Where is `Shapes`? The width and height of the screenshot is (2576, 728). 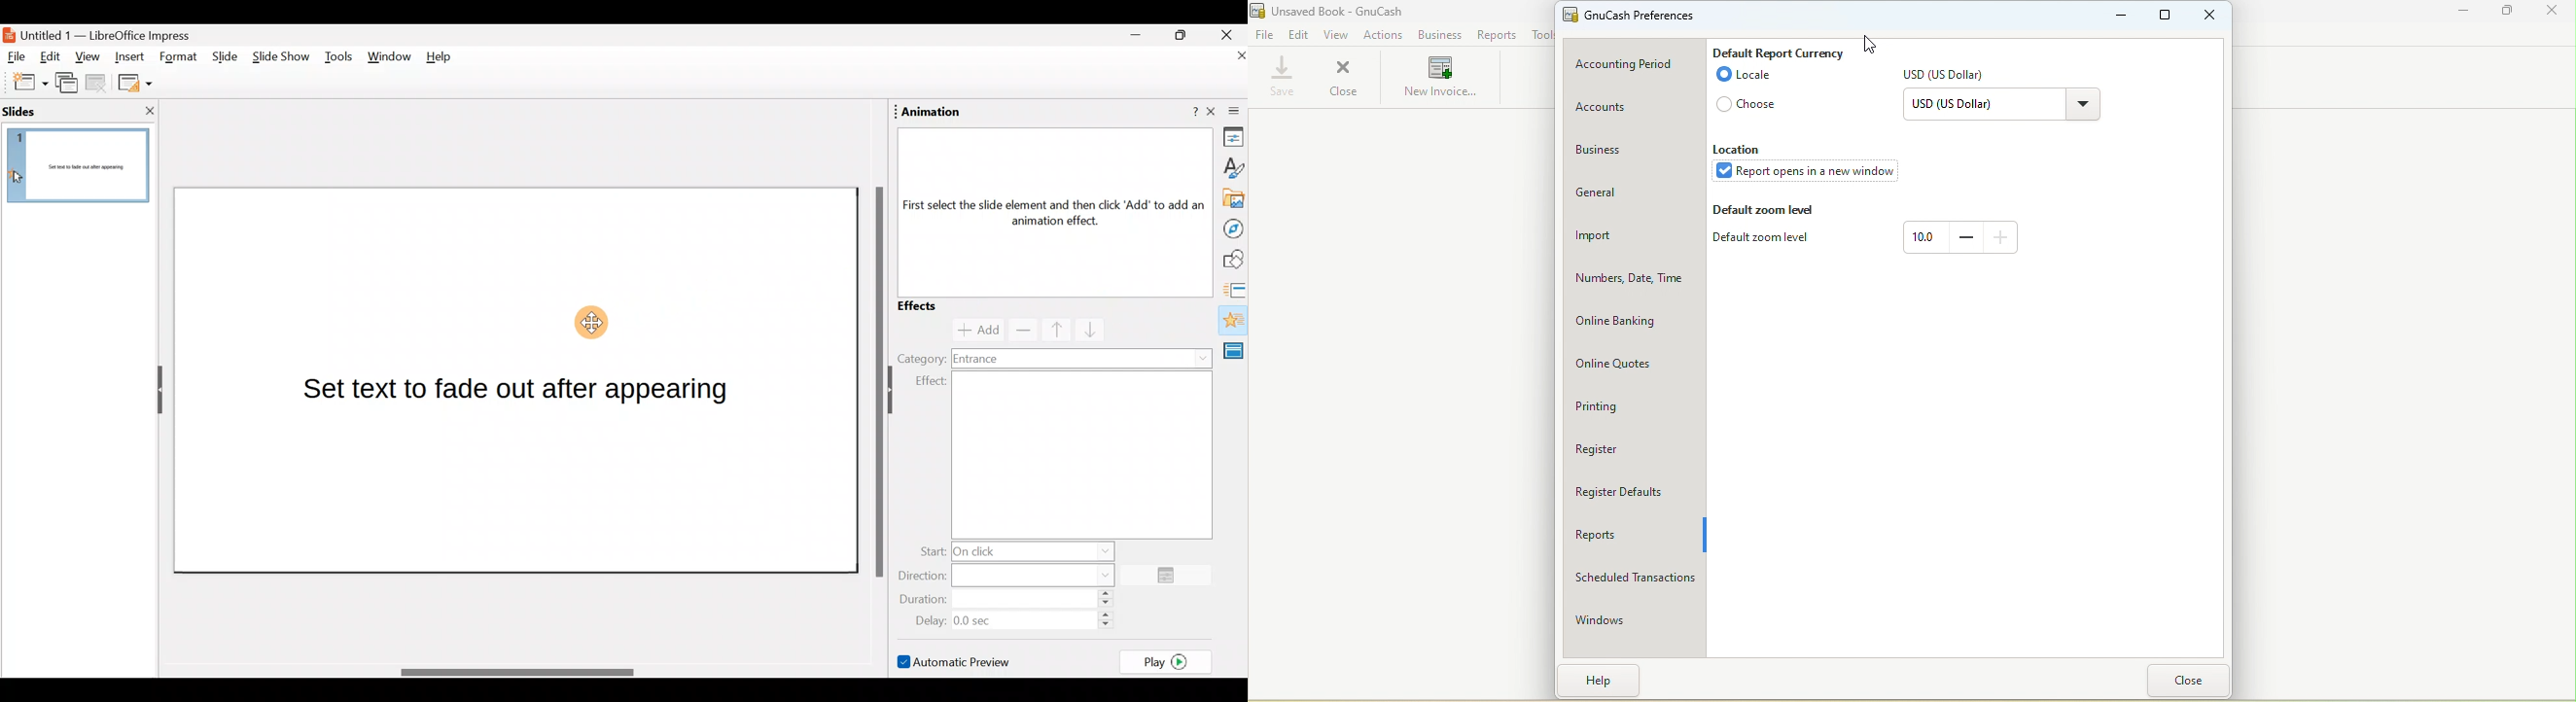 Shapes is located at coordinates (1232, 259).